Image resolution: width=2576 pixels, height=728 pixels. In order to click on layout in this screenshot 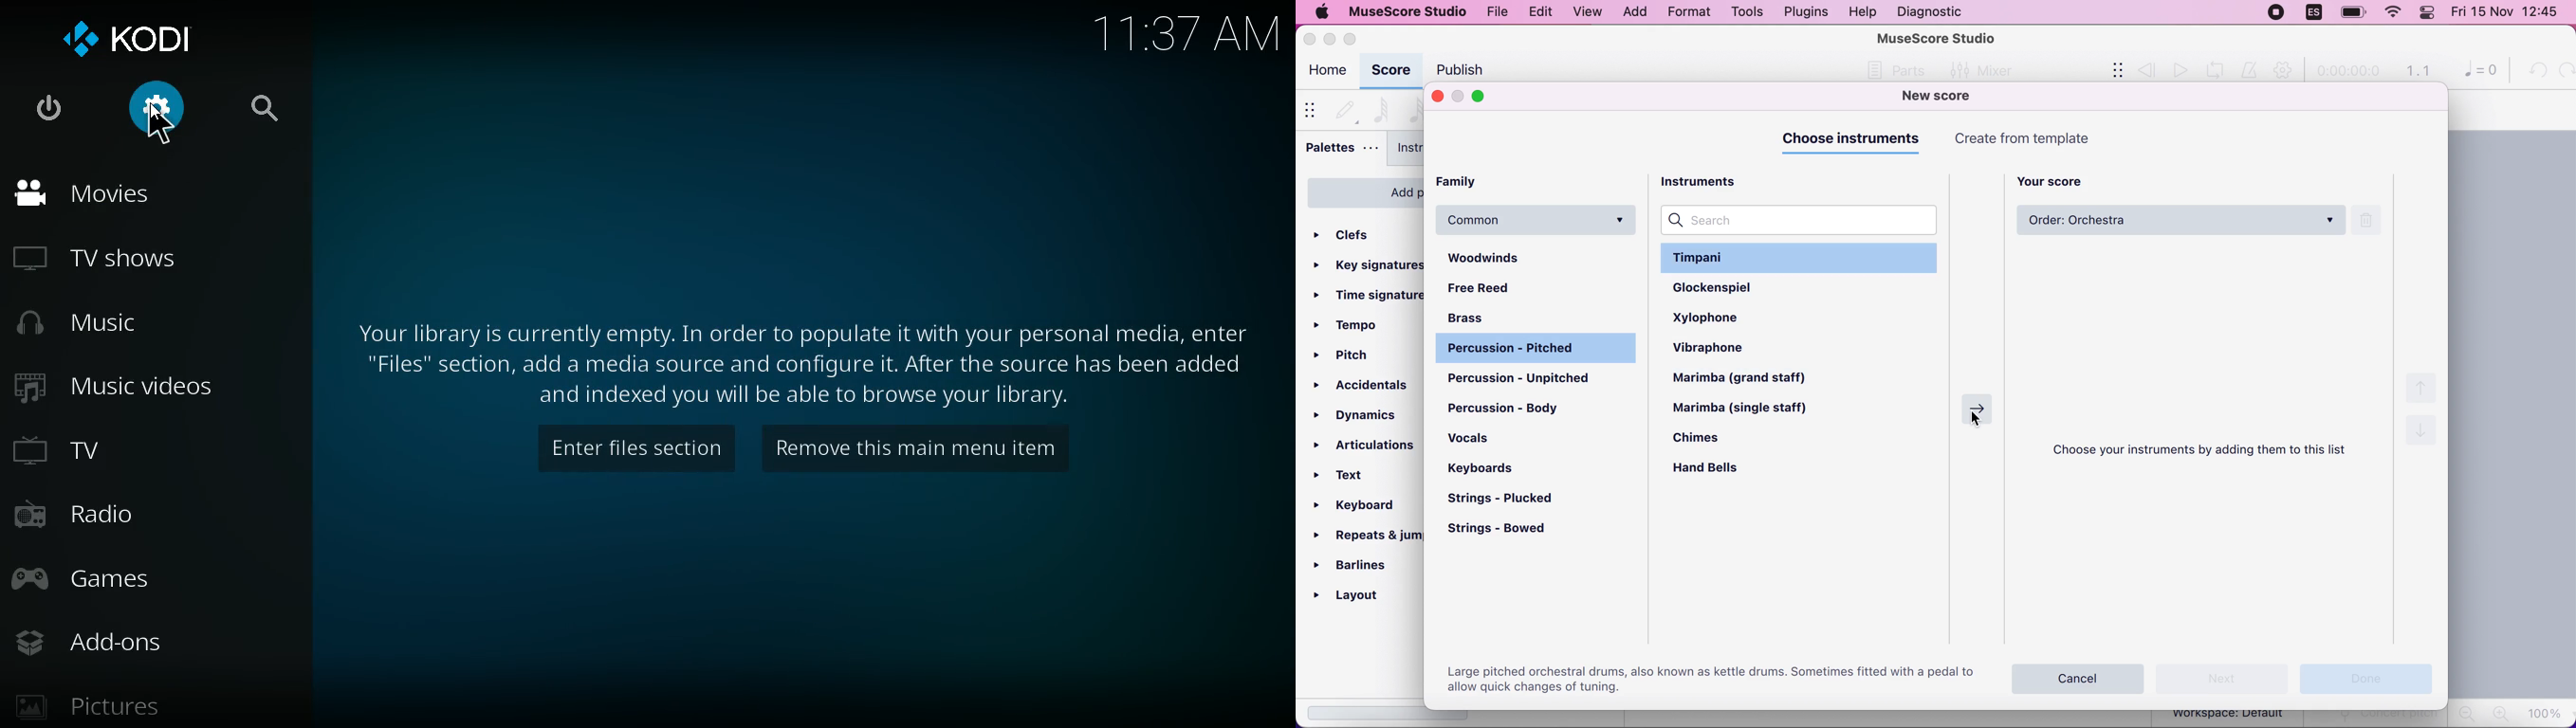, I will do `click(1362, 596)`.